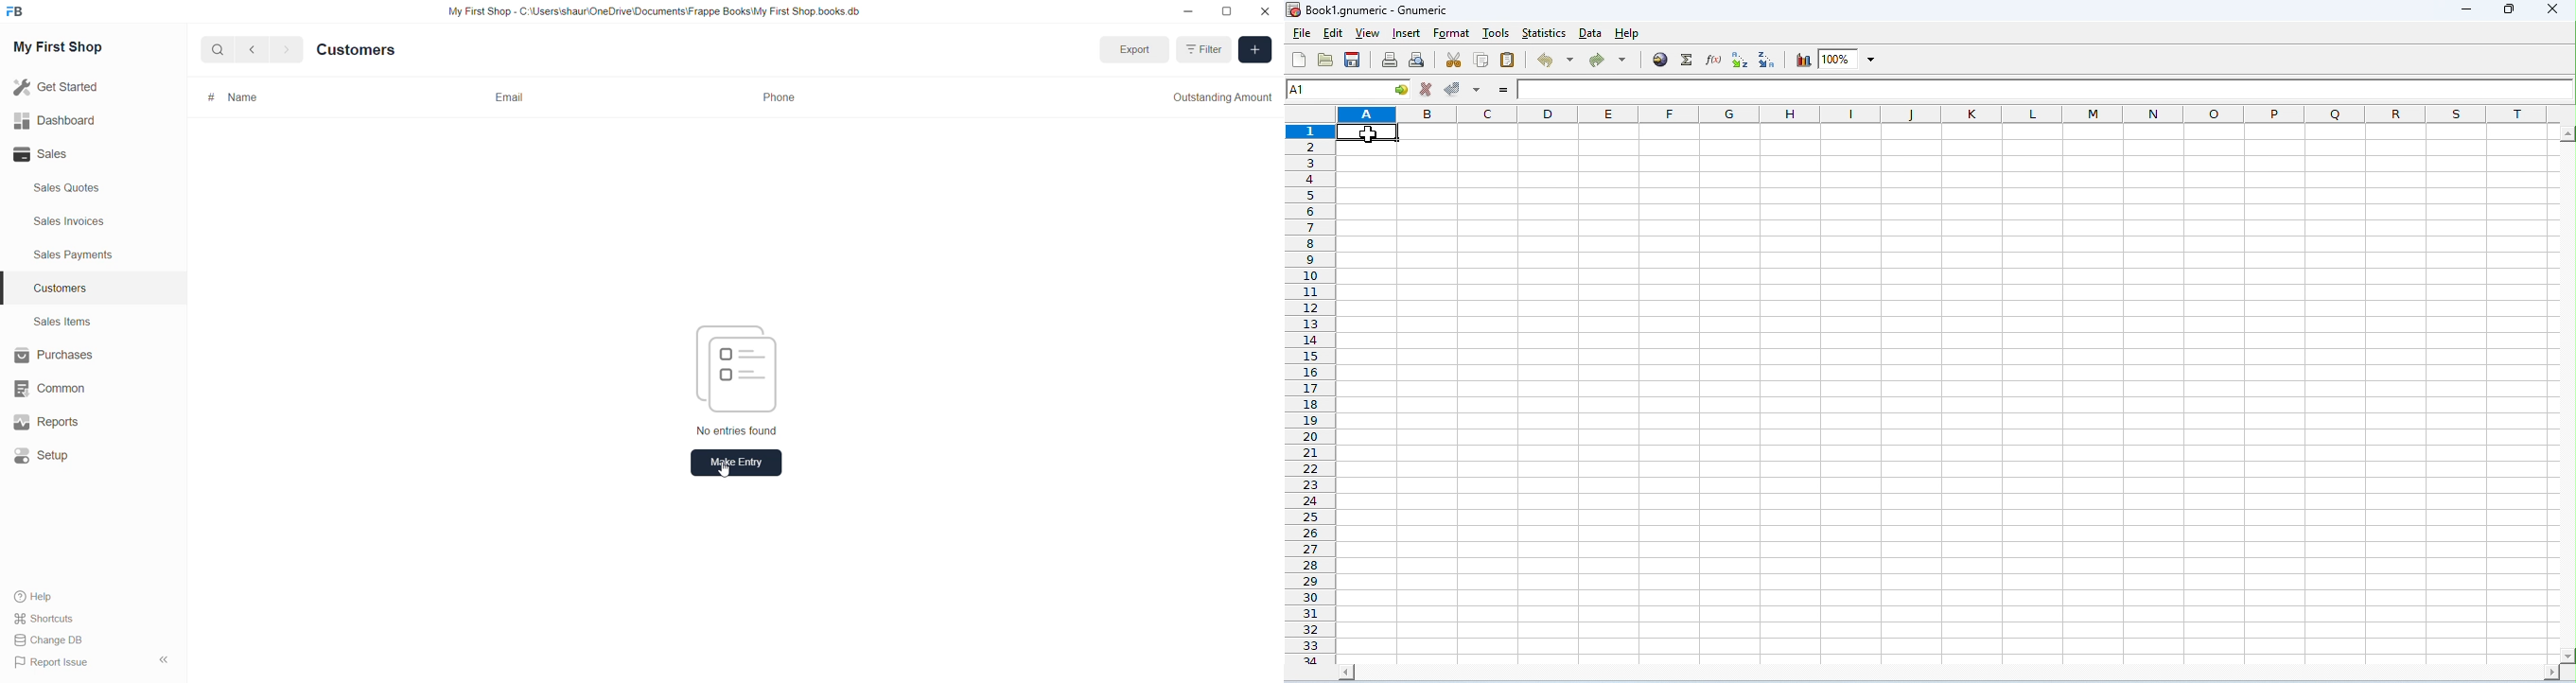 The height and width of the screenshot is (700, 2576). I want to click on accept, so click(1453, 88).